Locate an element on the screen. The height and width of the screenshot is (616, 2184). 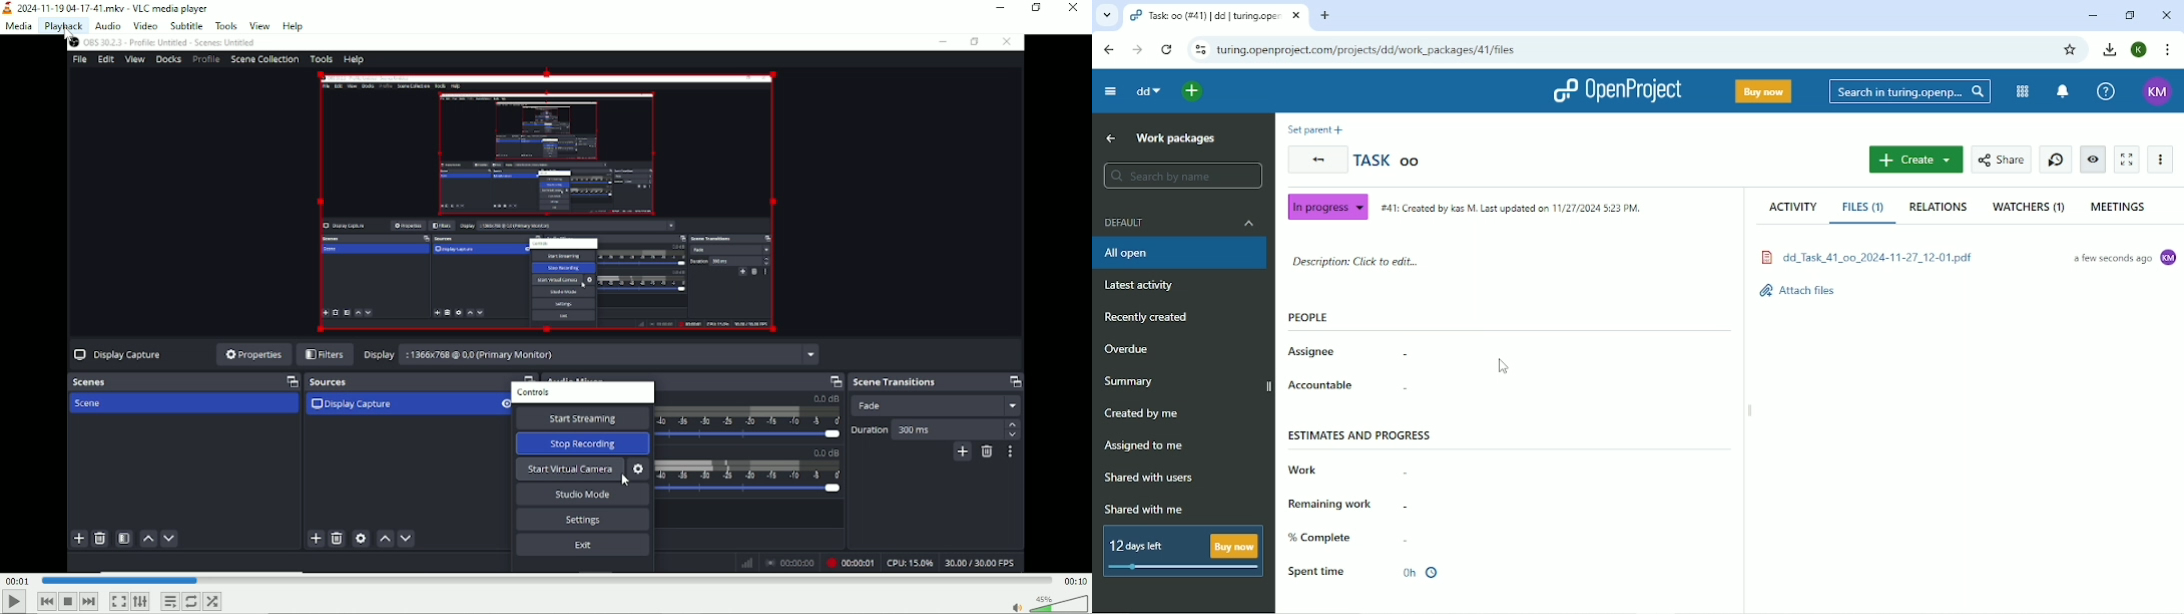
Subtitle is located at coordinates (186, 26).